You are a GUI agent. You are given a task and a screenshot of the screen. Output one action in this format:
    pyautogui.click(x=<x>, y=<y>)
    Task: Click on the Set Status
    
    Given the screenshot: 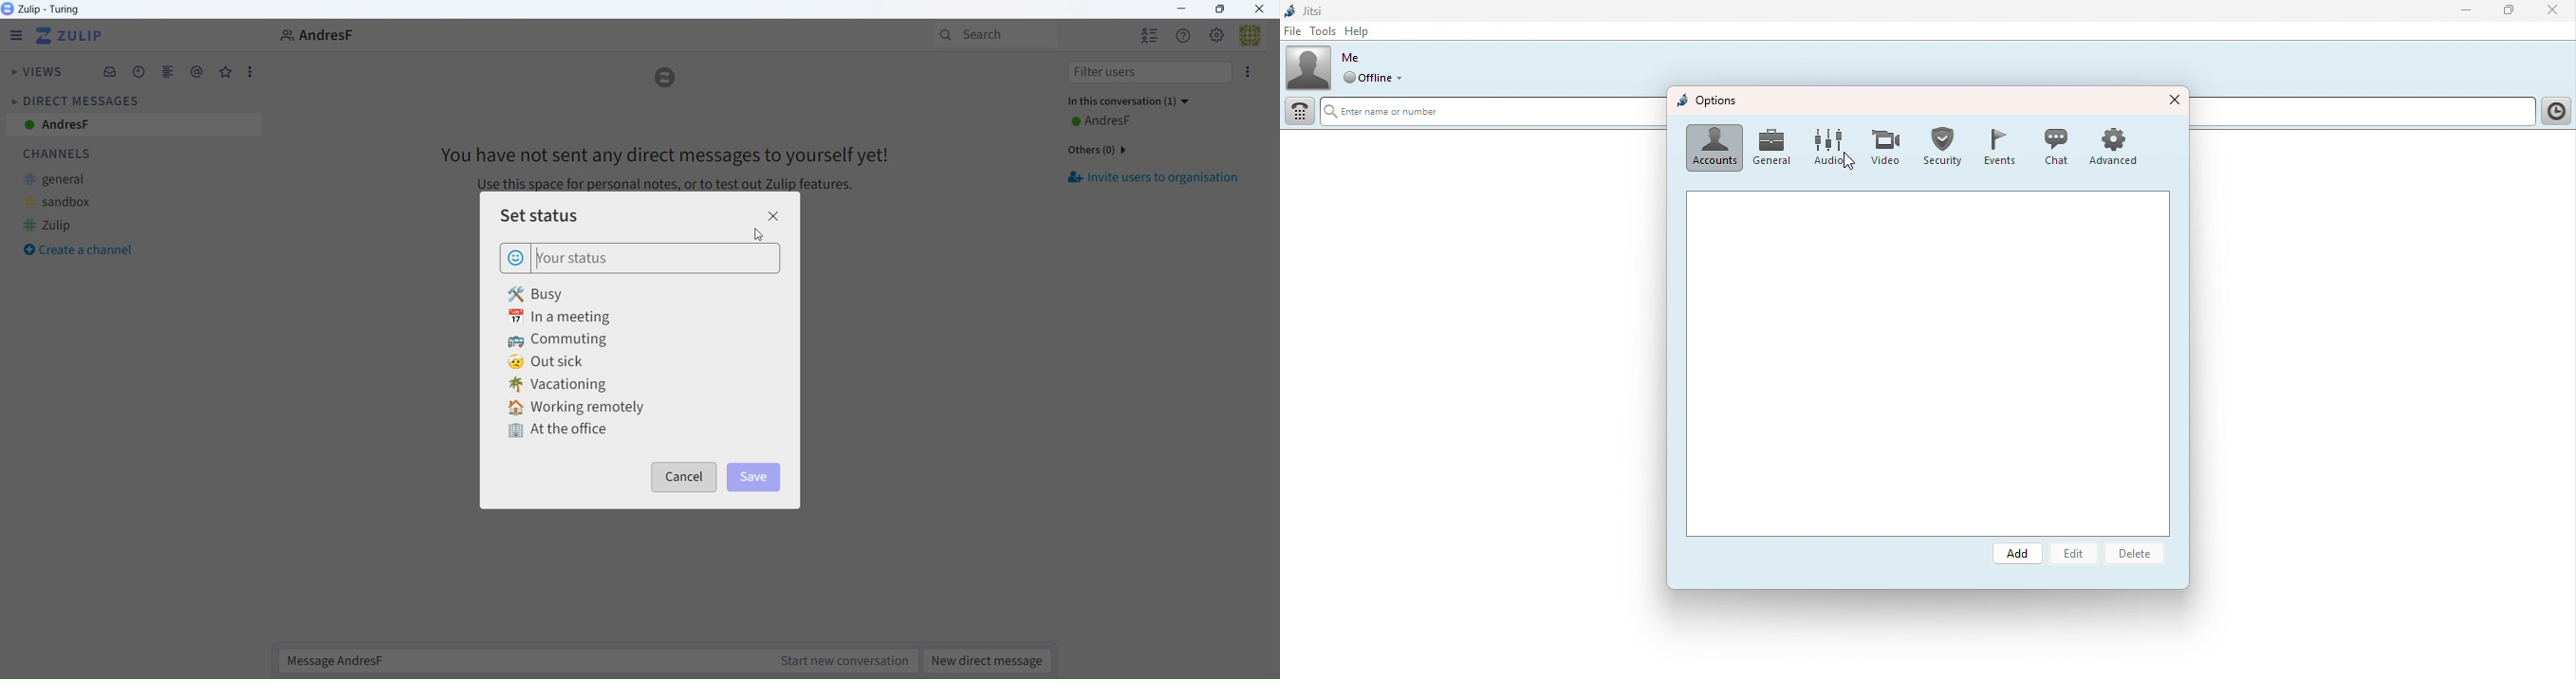 What is the action you would take?
    pyautogui.click(x=559, y=219)
    